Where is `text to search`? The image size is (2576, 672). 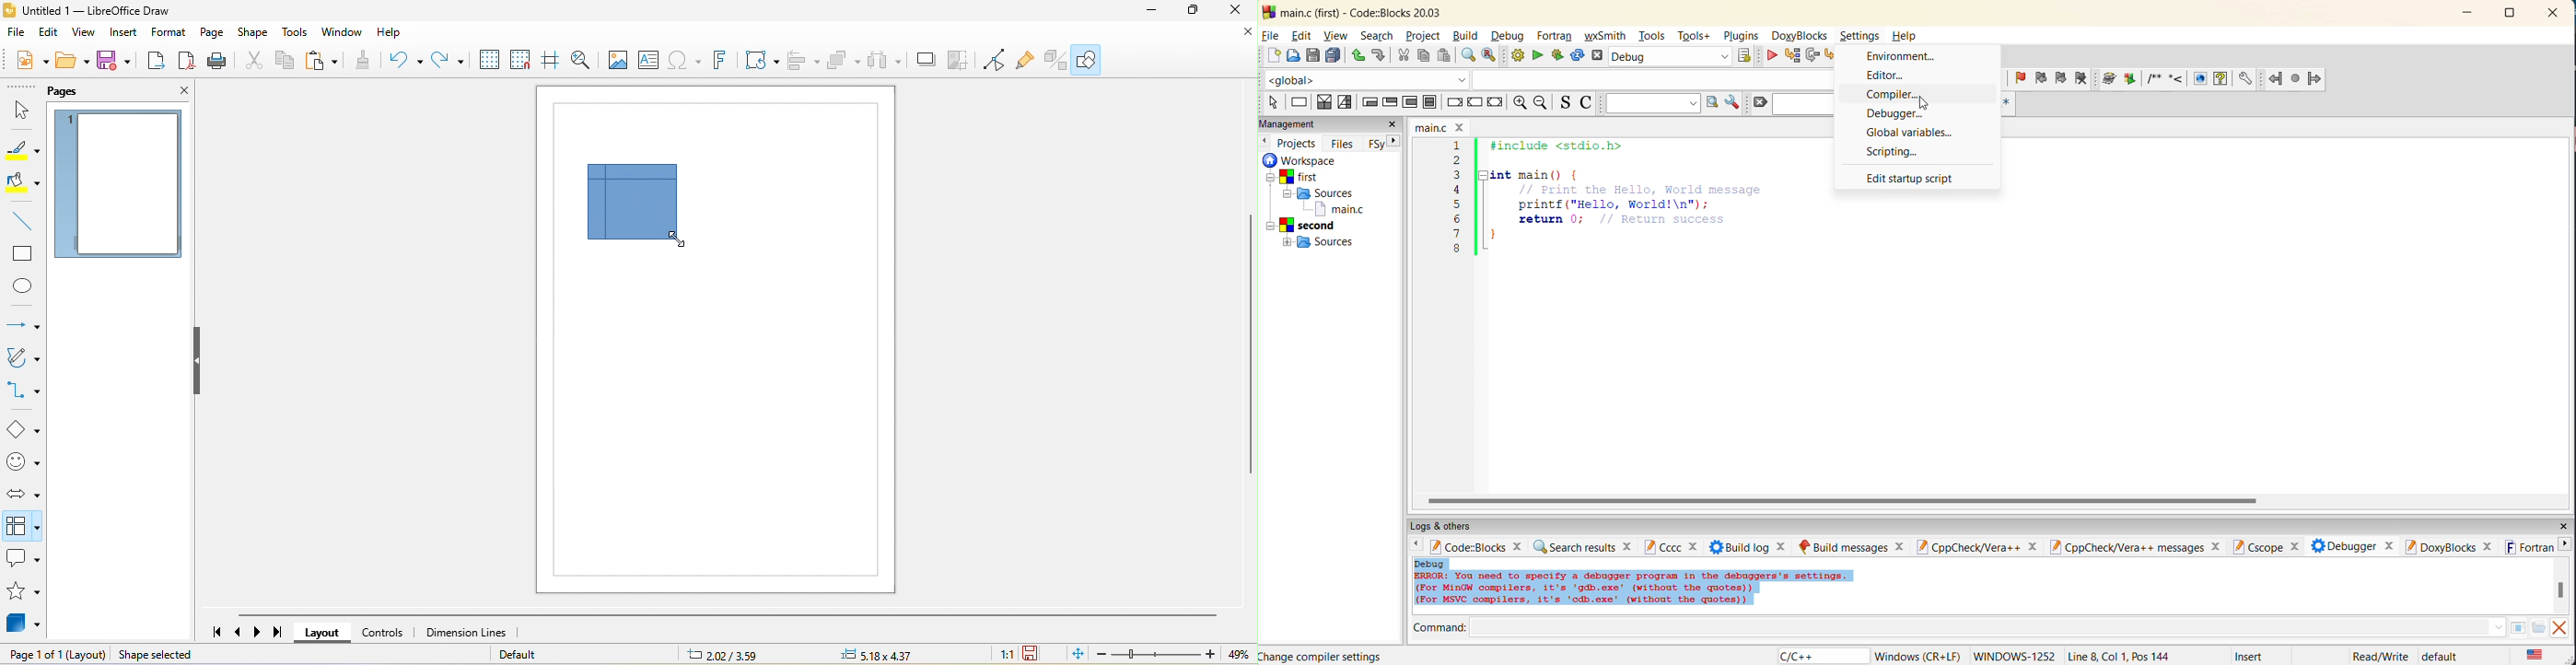 text to search is located at coordinates (1651, 103).